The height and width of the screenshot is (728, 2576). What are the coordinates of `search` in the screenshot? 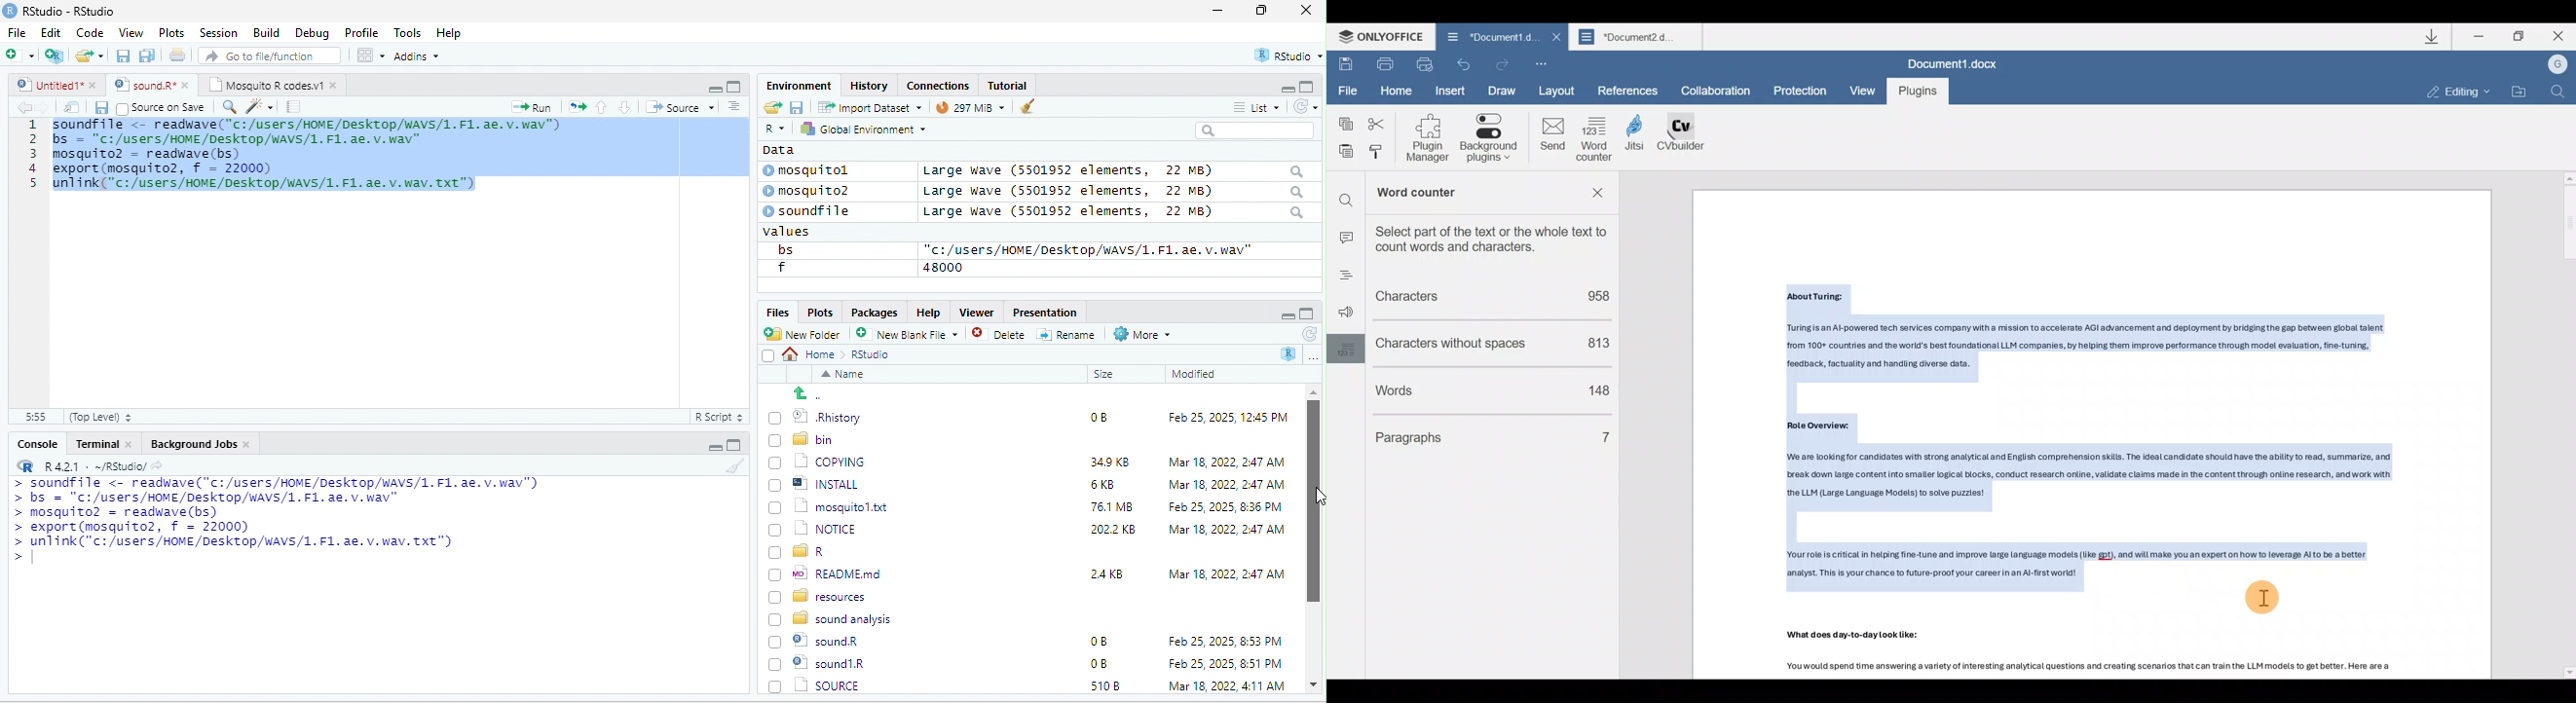 It's located at (229, 105).